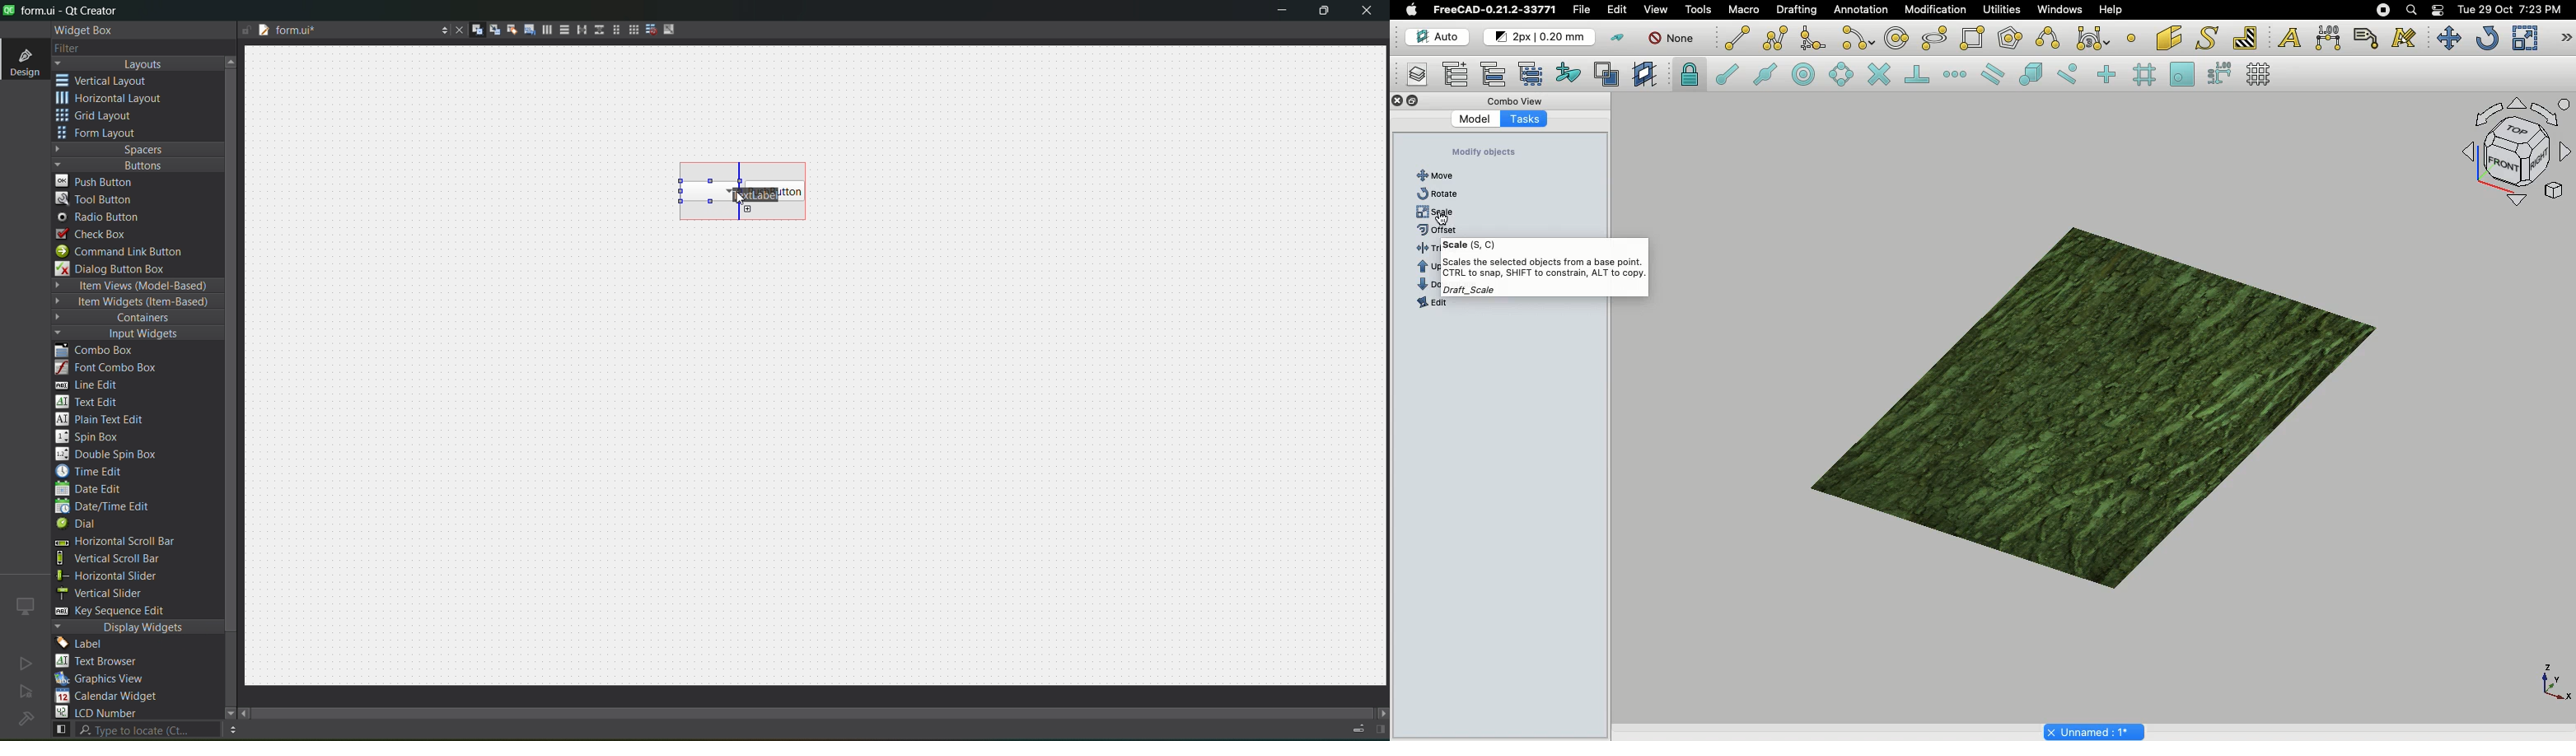 Image resolution: width=2576 pixels, height=756 pixels. What do you see at coordinates (94, 385) in the screenshot?
I see `line edit ` at bounding box center [94, 385].